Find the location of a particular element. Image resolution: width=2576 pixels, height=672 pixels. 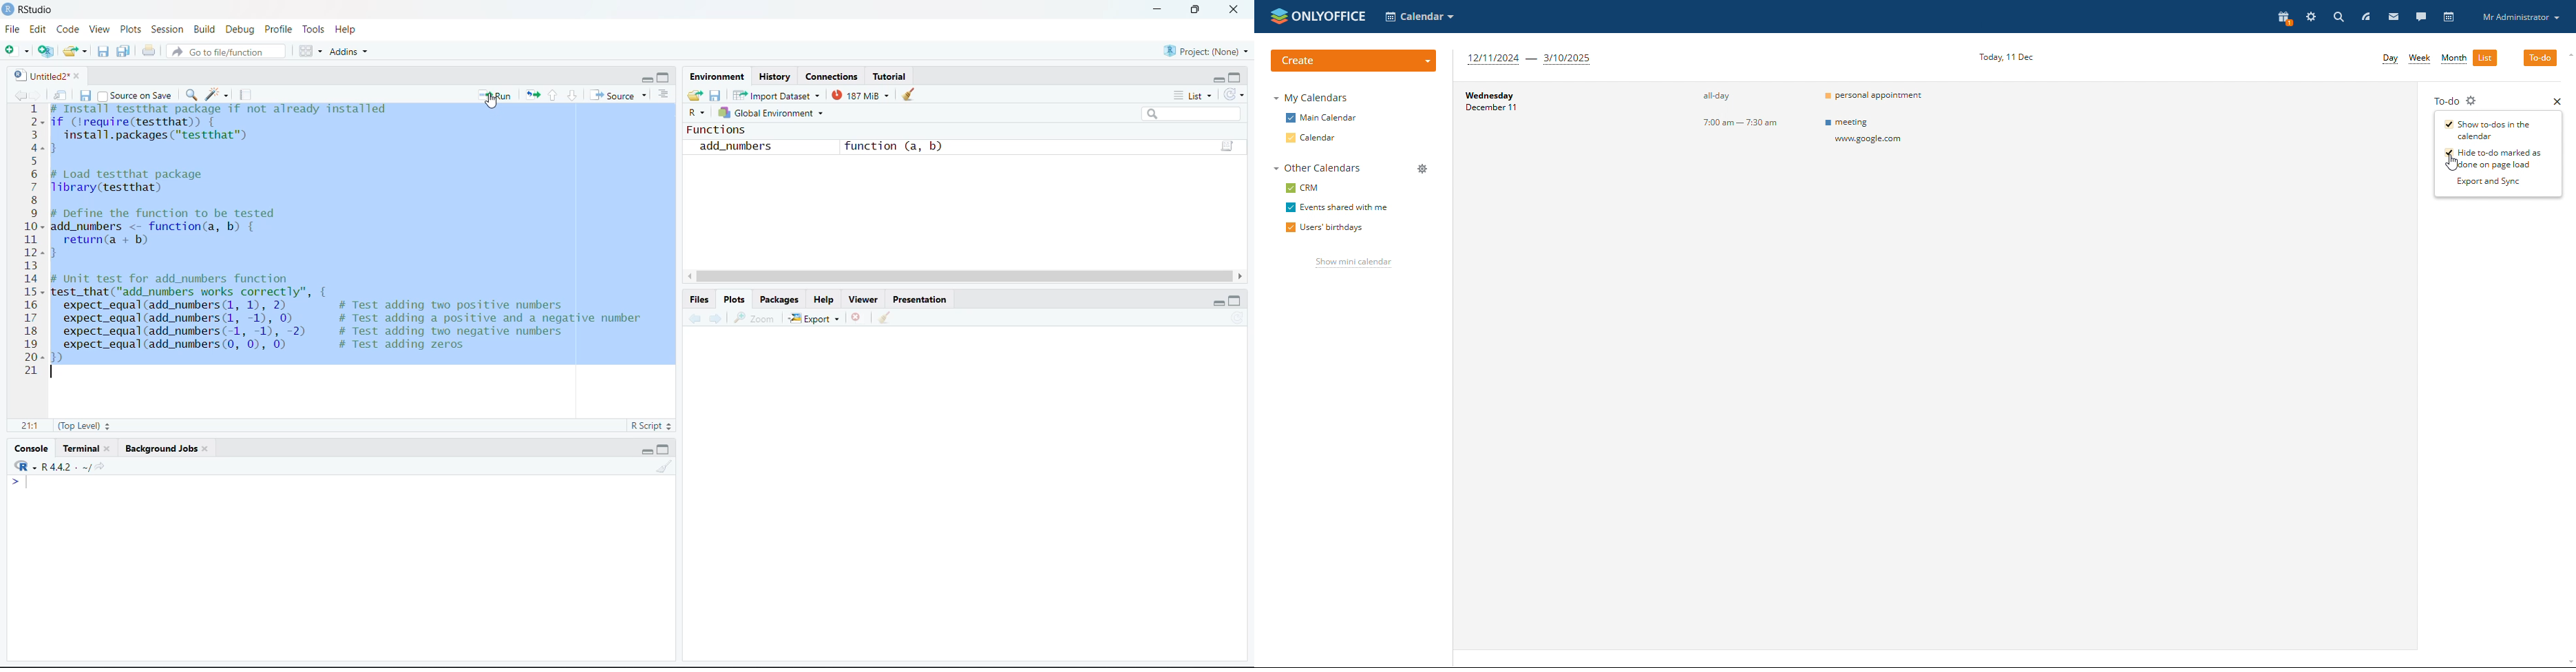

calendar is located at coordinates (2448, 17).